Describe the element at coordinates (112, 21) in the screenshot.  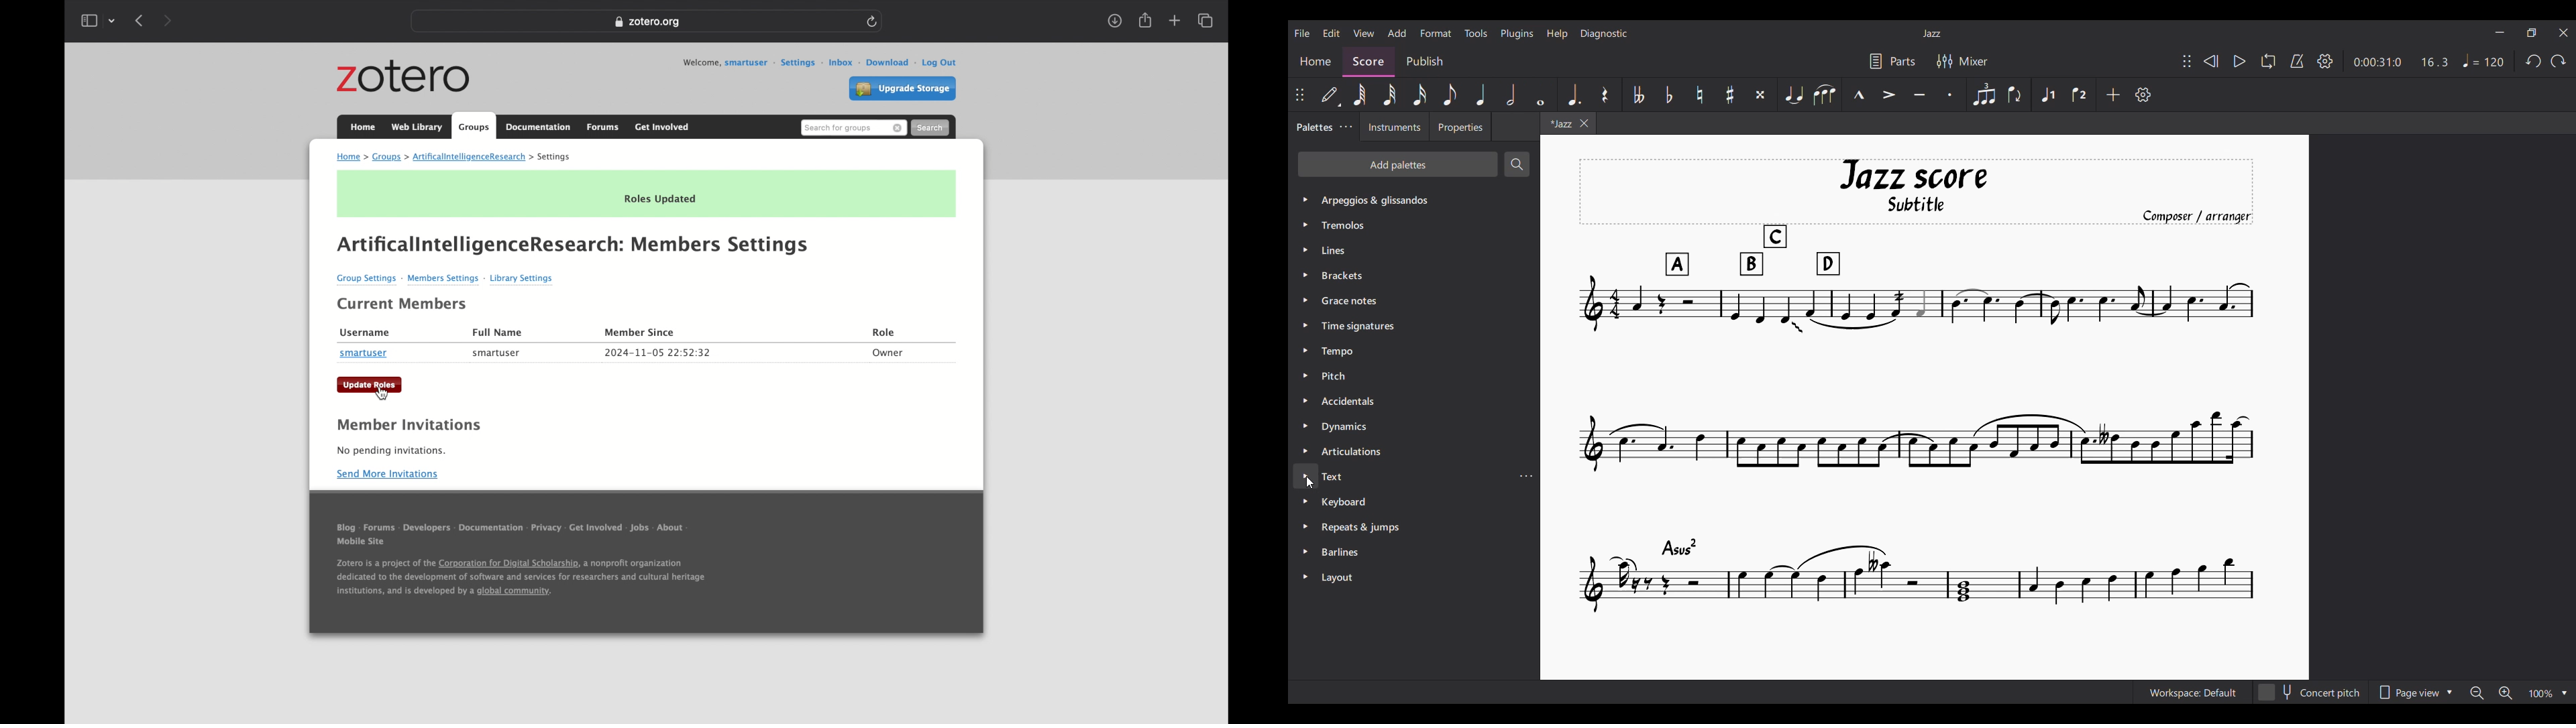
I see `tab group picker` at that location.